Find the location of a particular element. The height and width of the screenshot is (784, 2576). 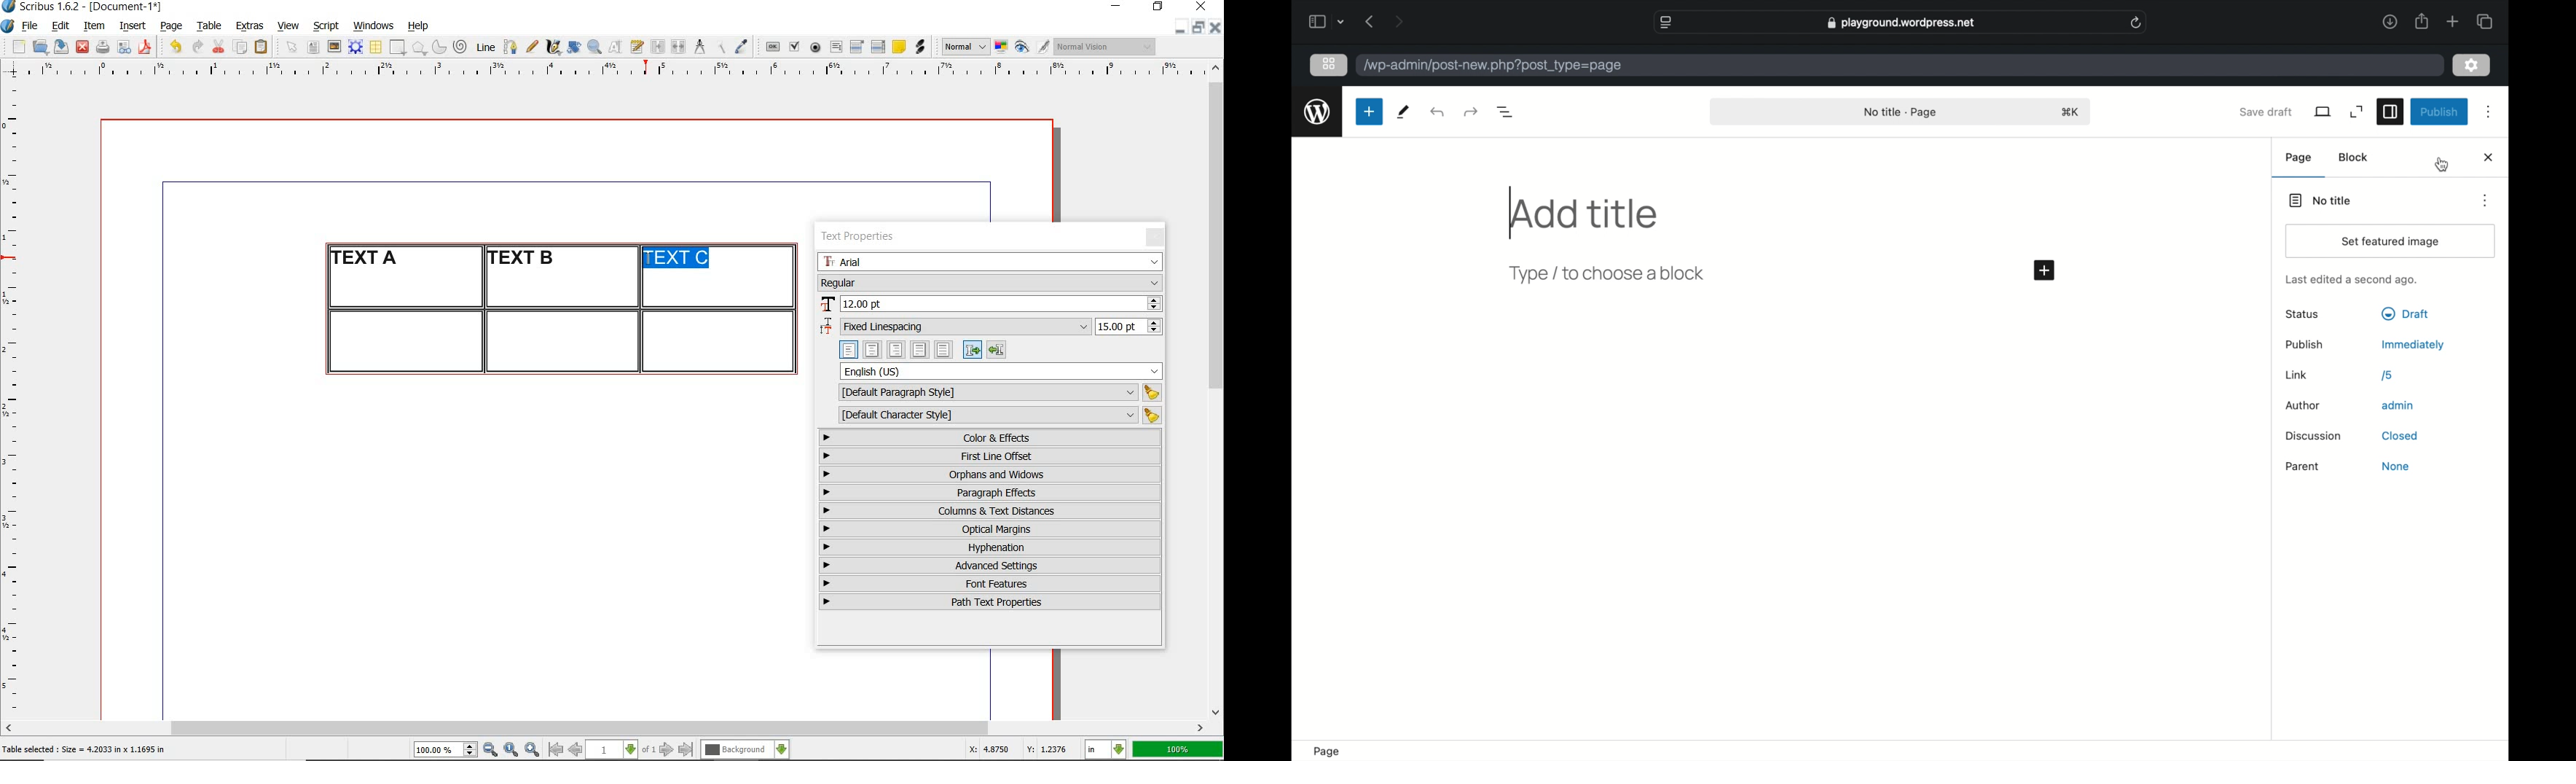

web address is located at coordinates (1902, 23).